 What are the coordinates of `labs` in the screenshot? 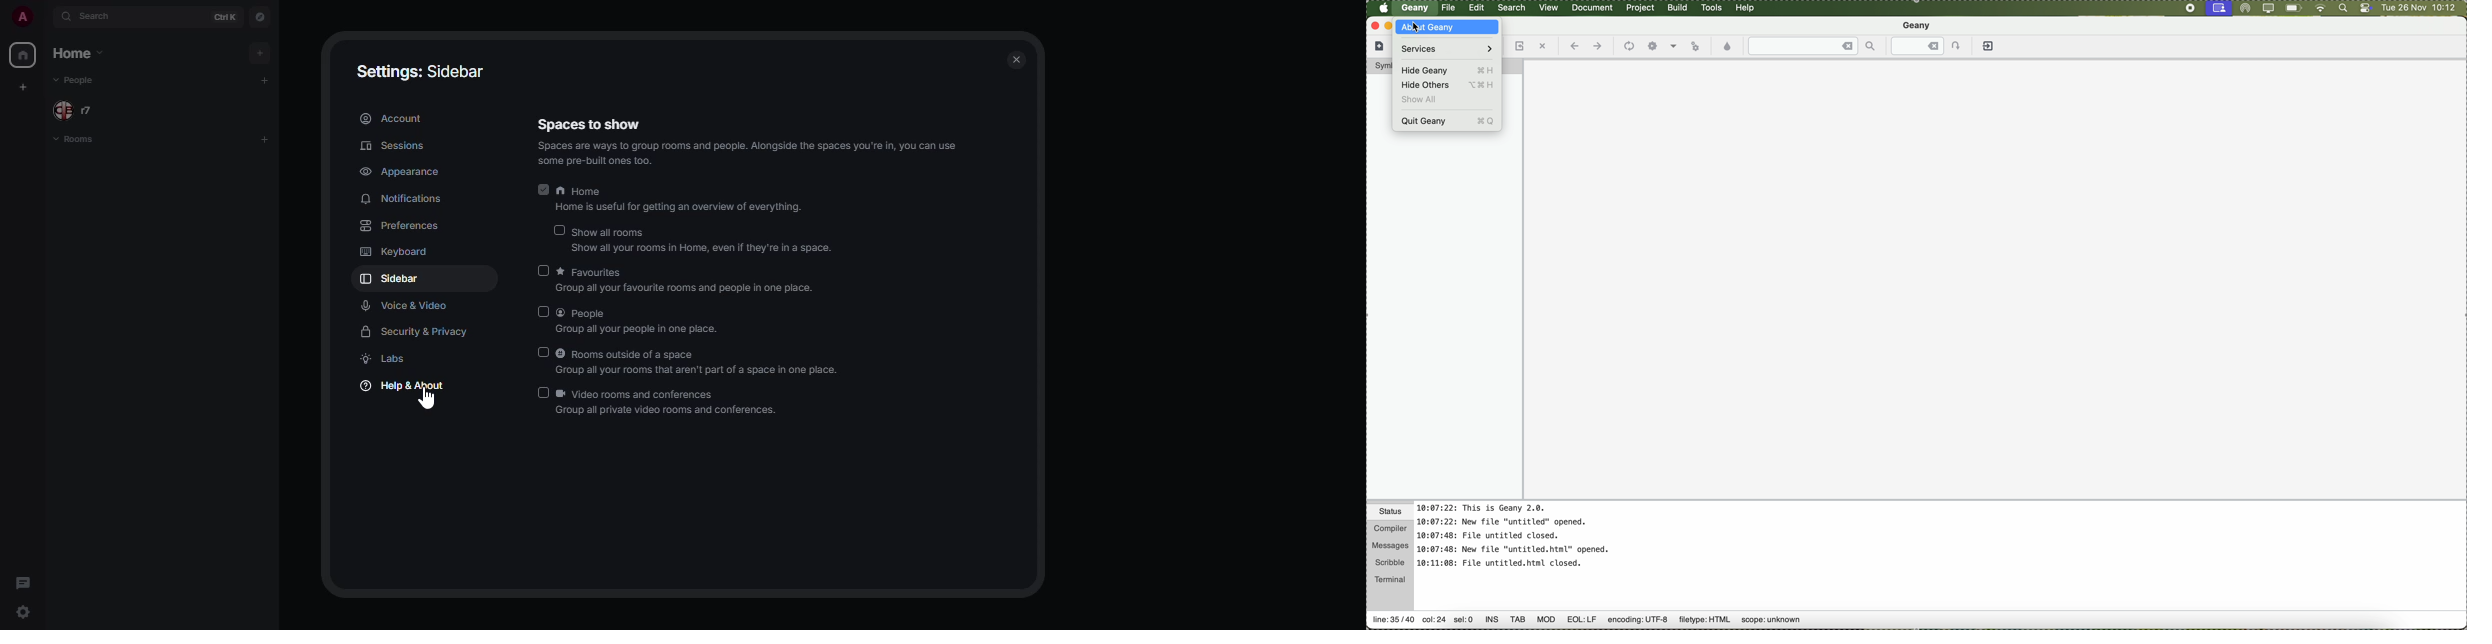 It's located at (390, 358).